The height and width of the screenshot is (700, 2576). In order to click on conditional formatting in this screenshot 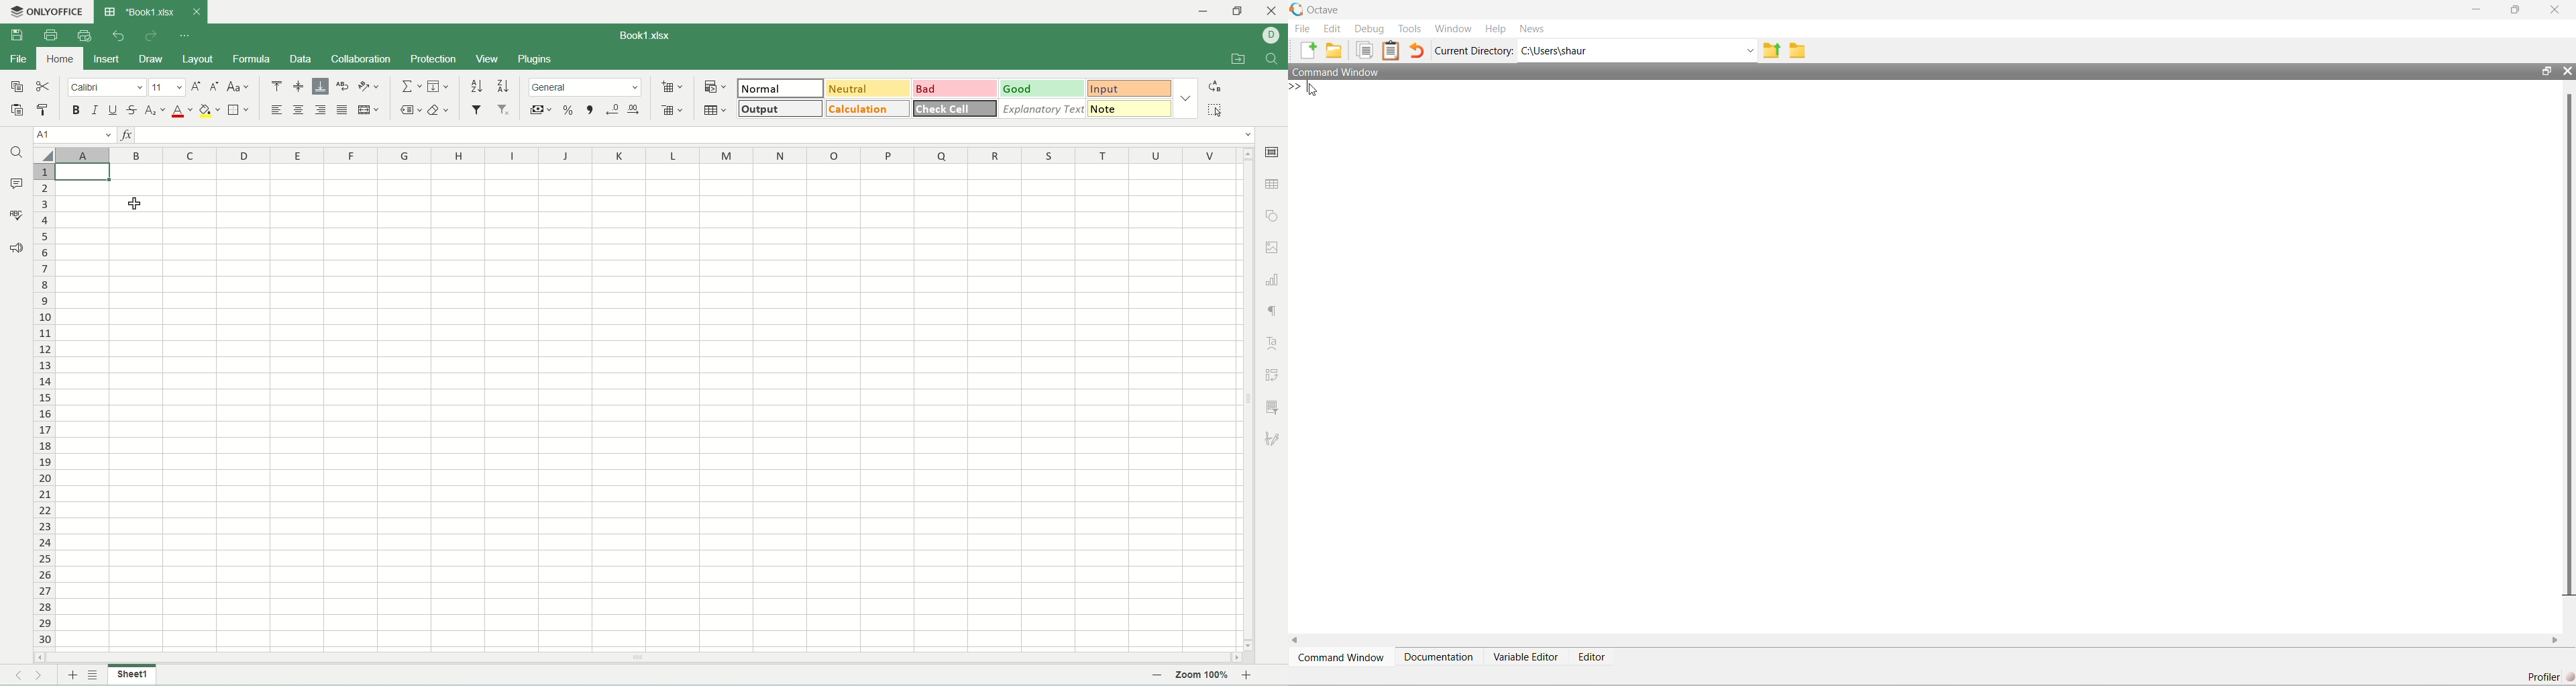, I will do `click(718, 87)`.